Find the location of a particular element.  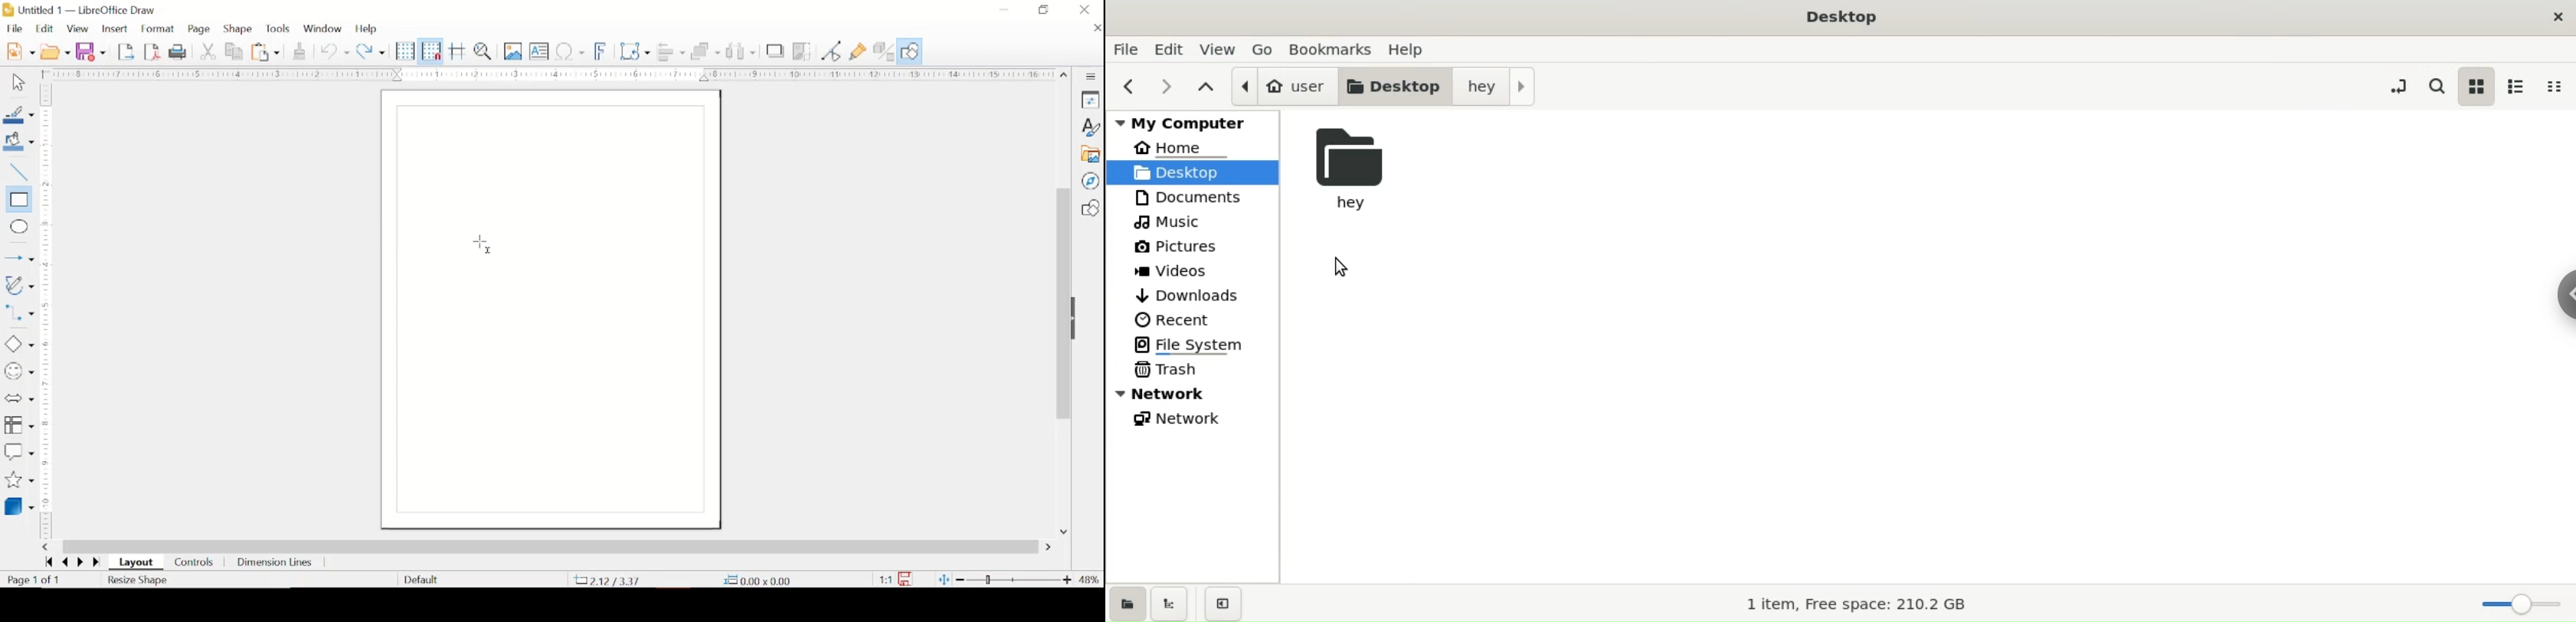

format is located at coordinates (159, 29).